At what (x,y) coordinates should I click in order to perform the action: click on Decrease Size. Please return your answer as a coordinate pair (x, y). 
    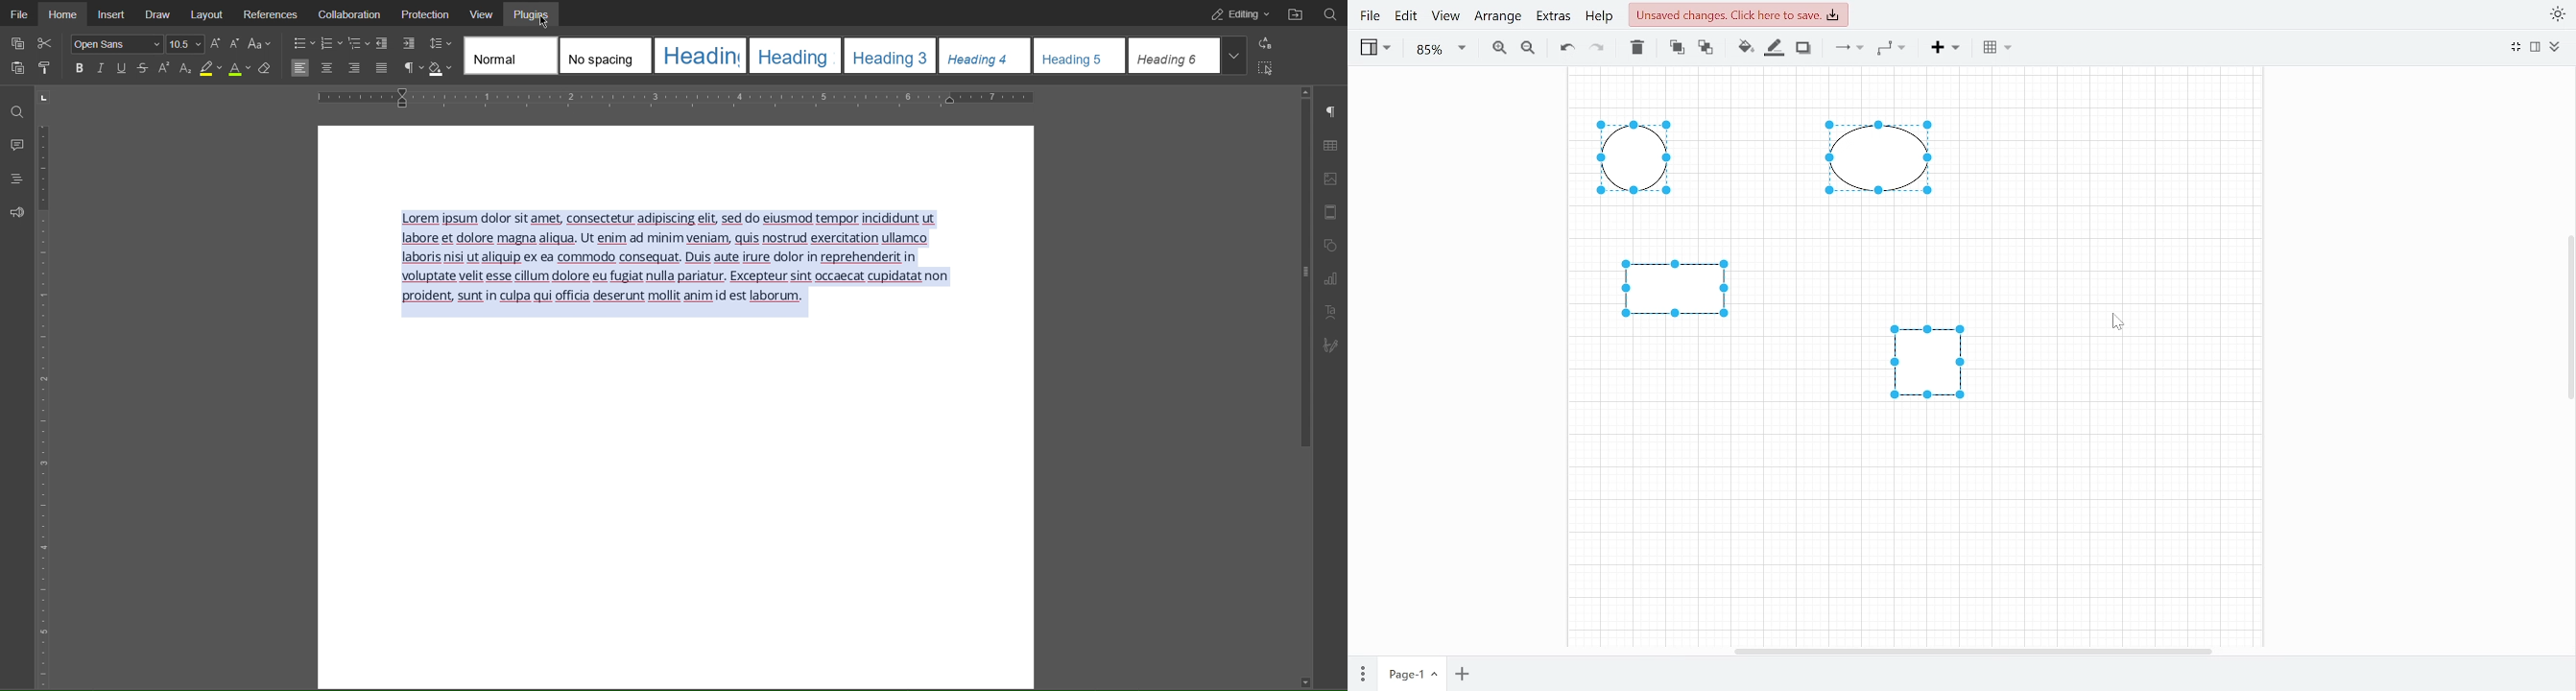
    Looking at the image, I should click on (236, 43).